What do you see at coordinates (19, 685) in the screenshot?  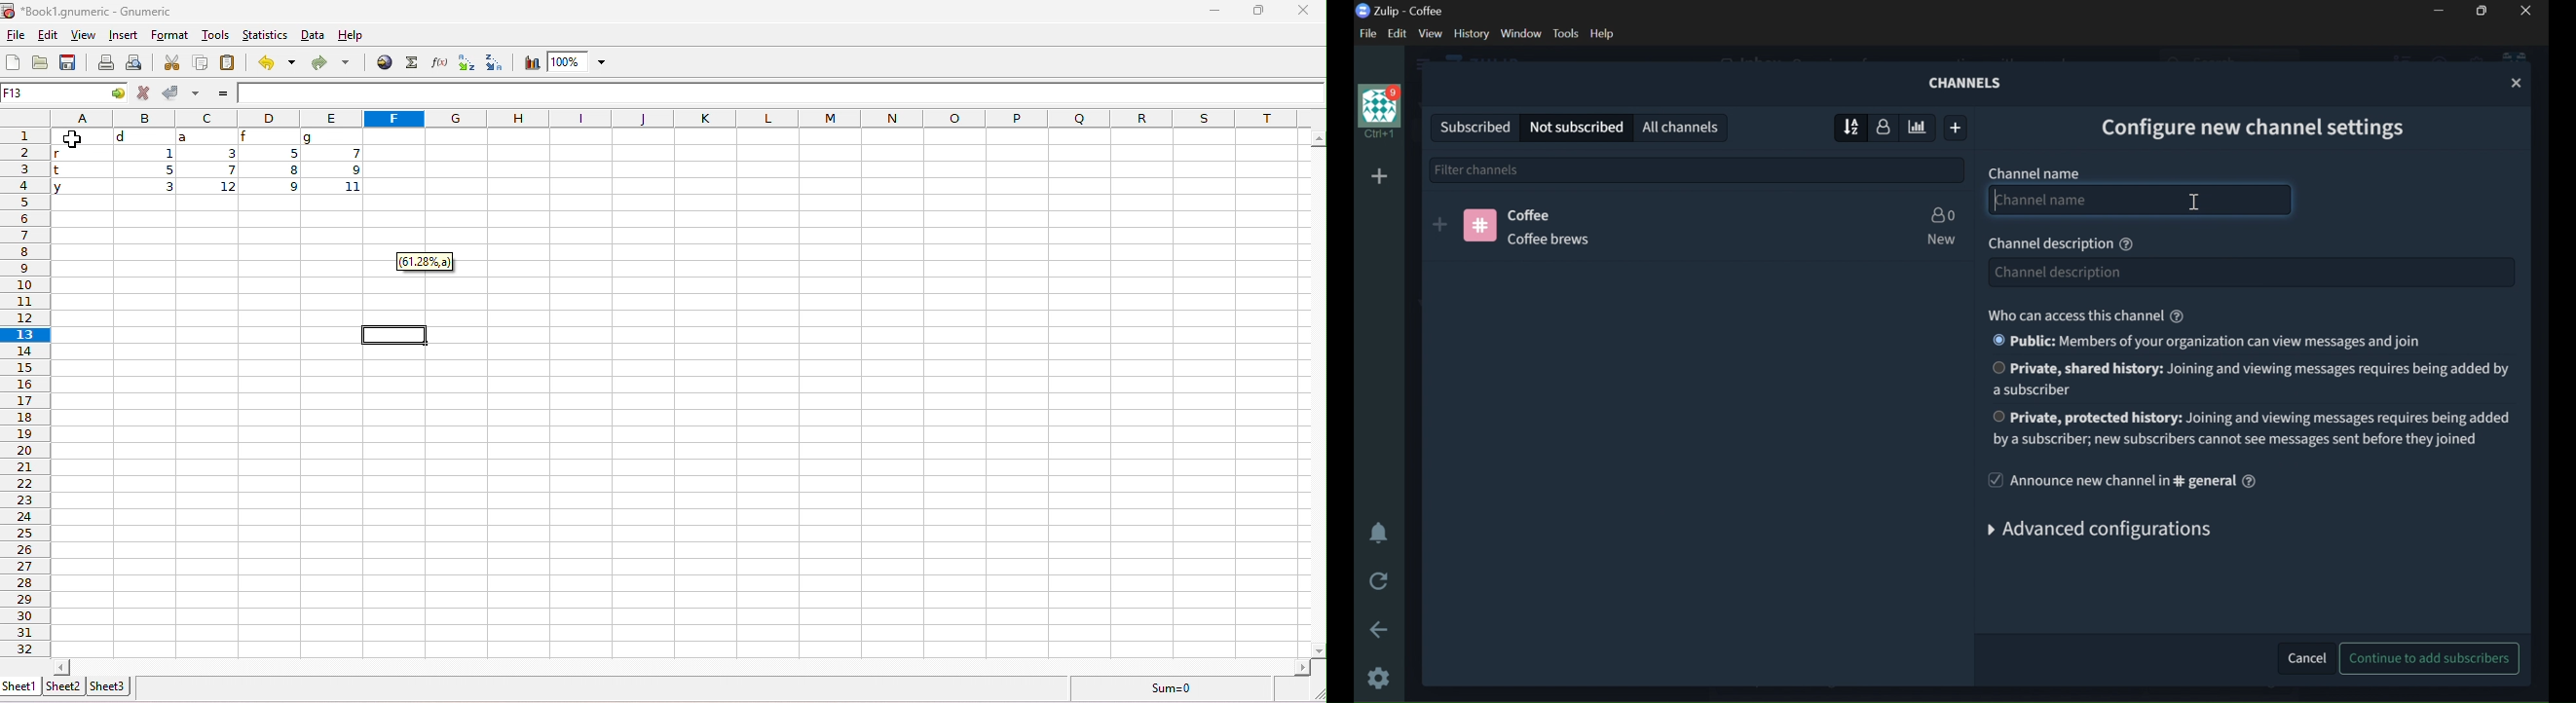 I see `sheet1` at bounding box center [19, 685].